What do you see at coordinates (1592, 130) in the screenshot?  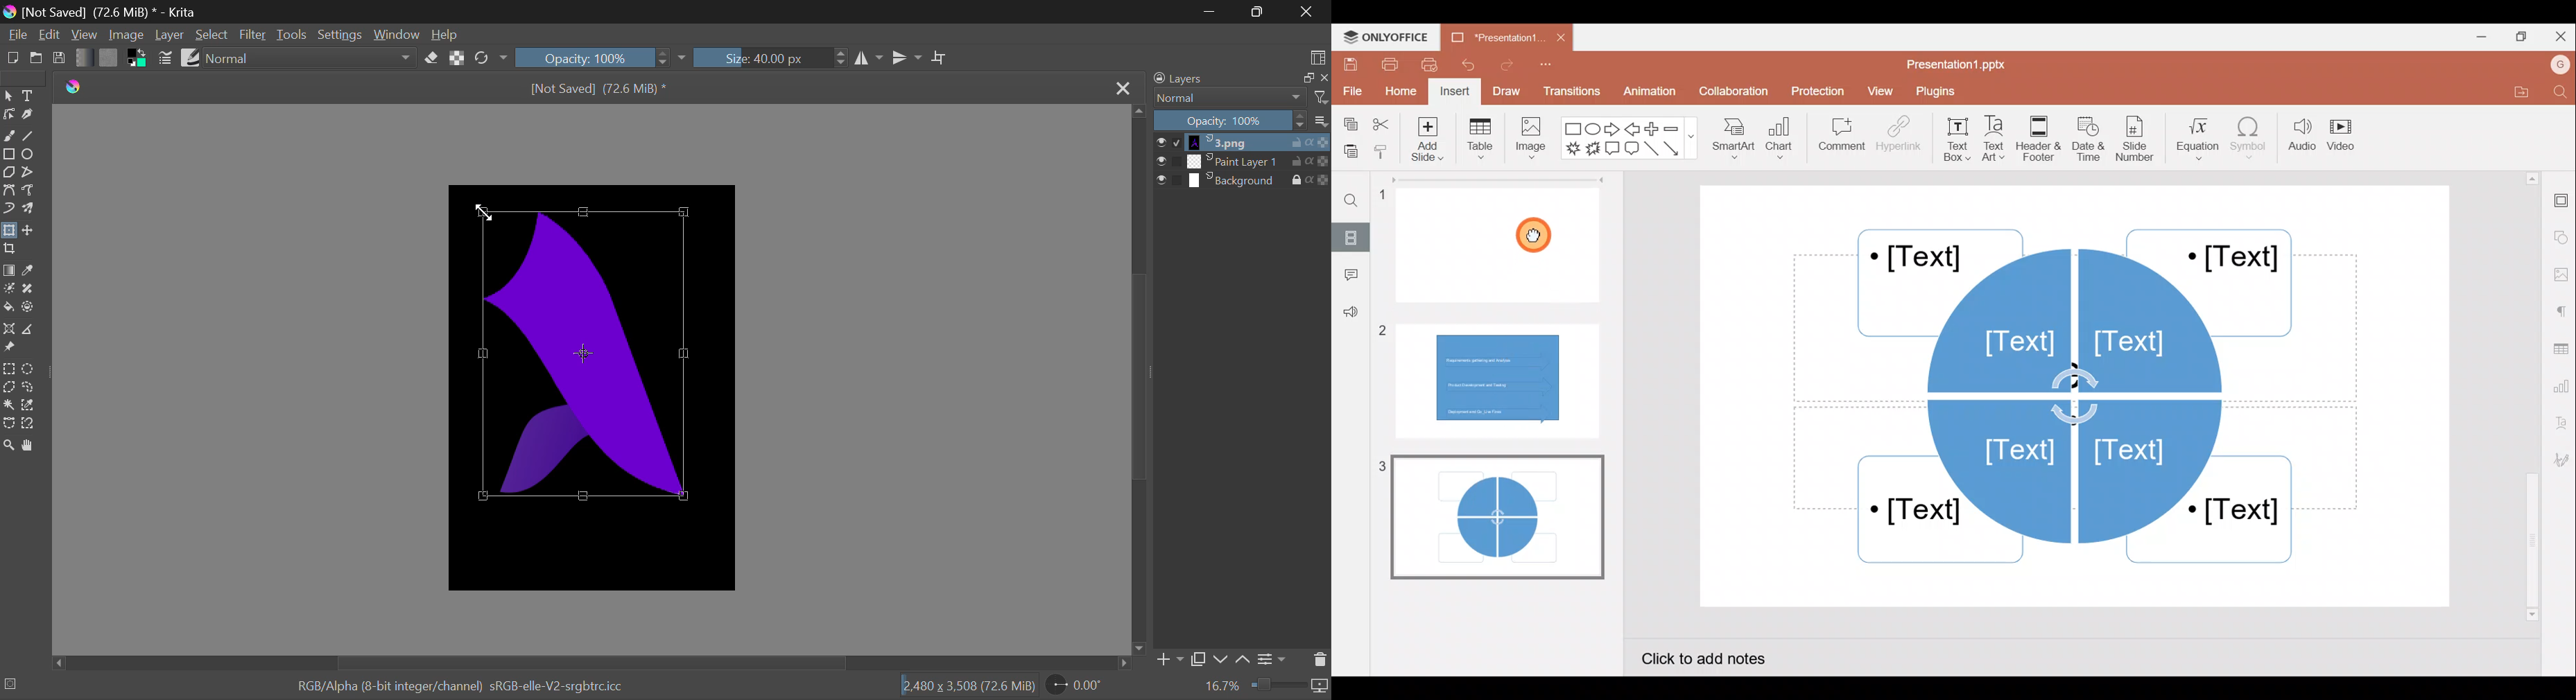 I see `Ellipse` at bounding box center [1592, 130].